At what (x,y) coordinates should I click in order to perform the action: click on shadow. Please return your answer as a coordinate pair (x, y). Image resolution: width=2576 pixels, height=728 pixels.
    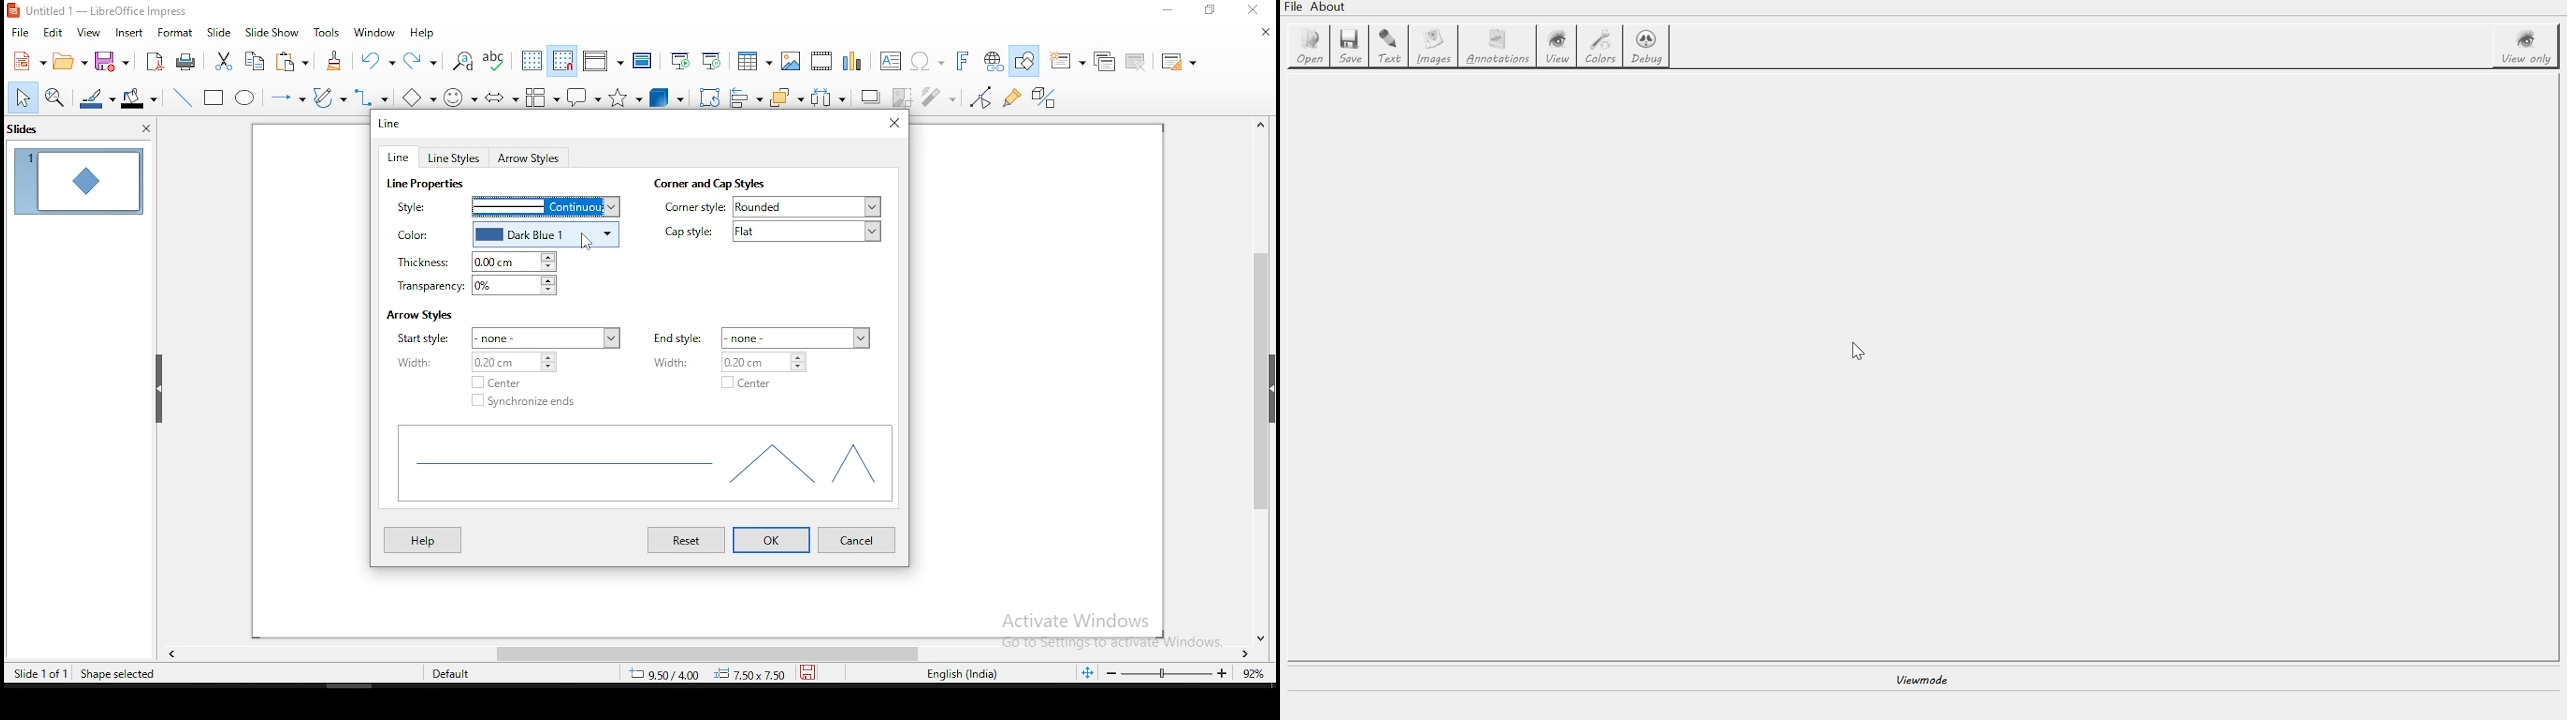
    Looking at the image, I should click on (871, 96).